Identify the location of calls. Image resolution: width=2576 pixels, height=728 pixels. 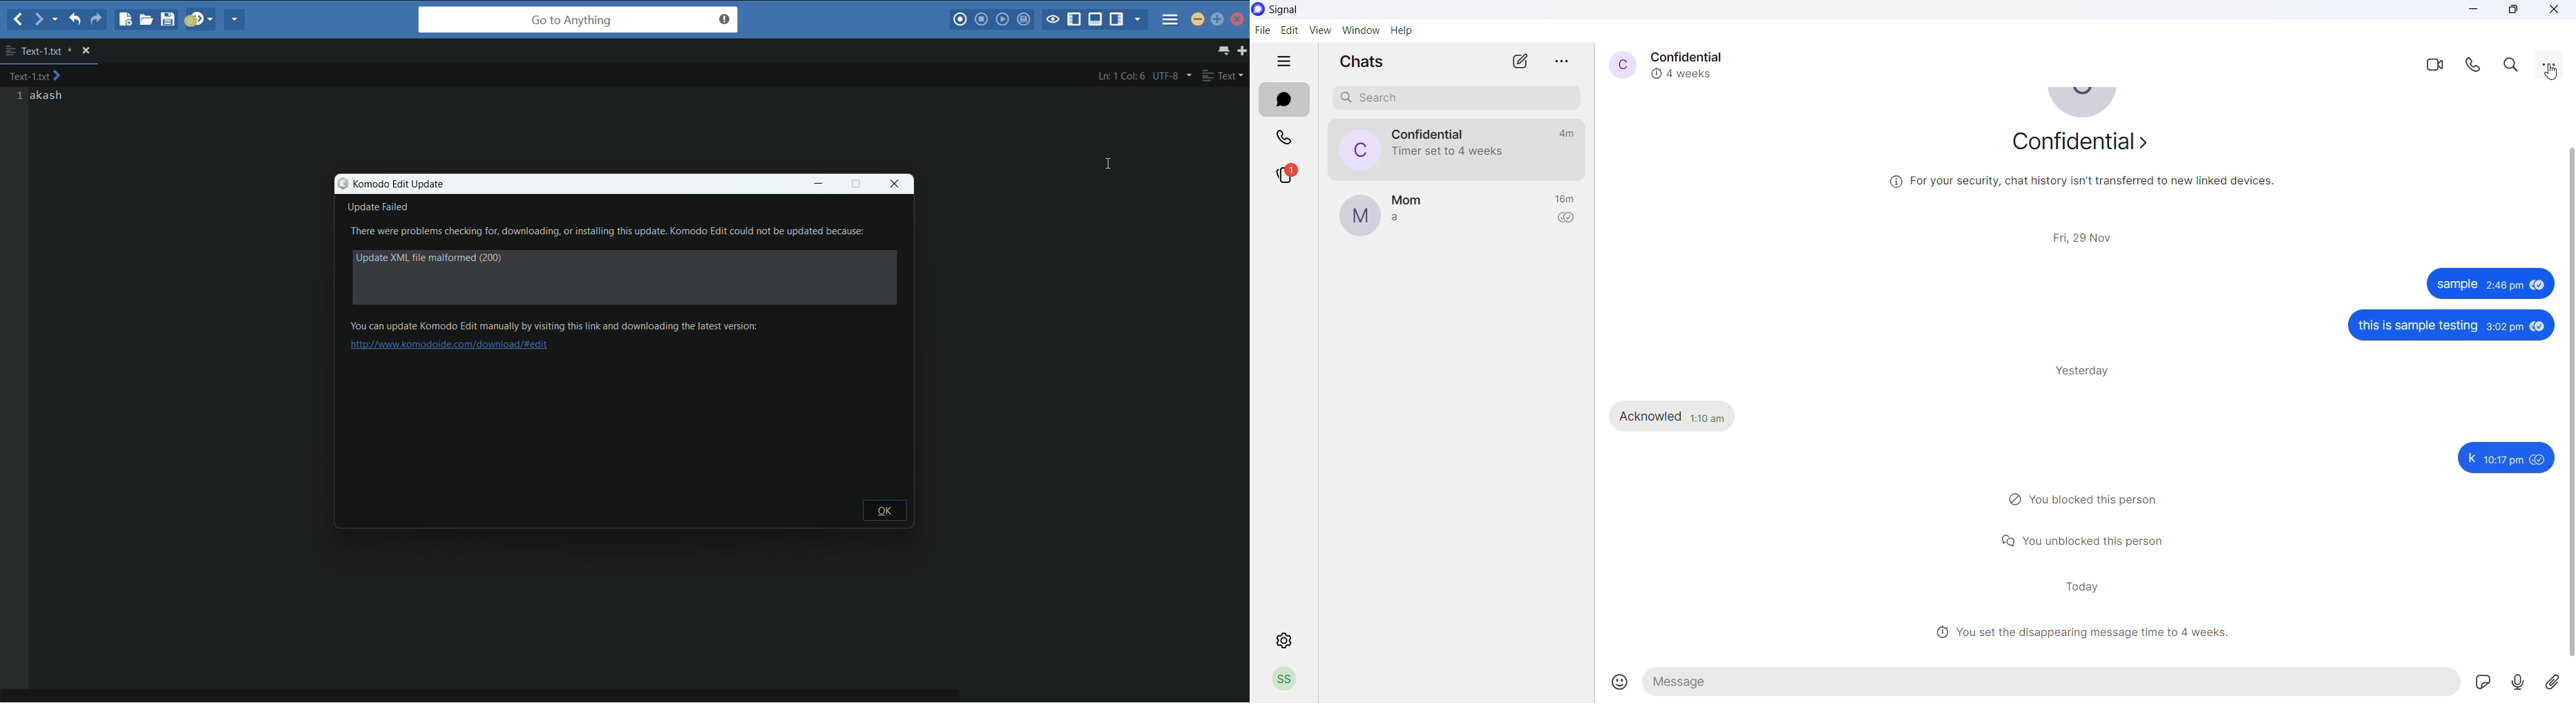
(1284, 137).